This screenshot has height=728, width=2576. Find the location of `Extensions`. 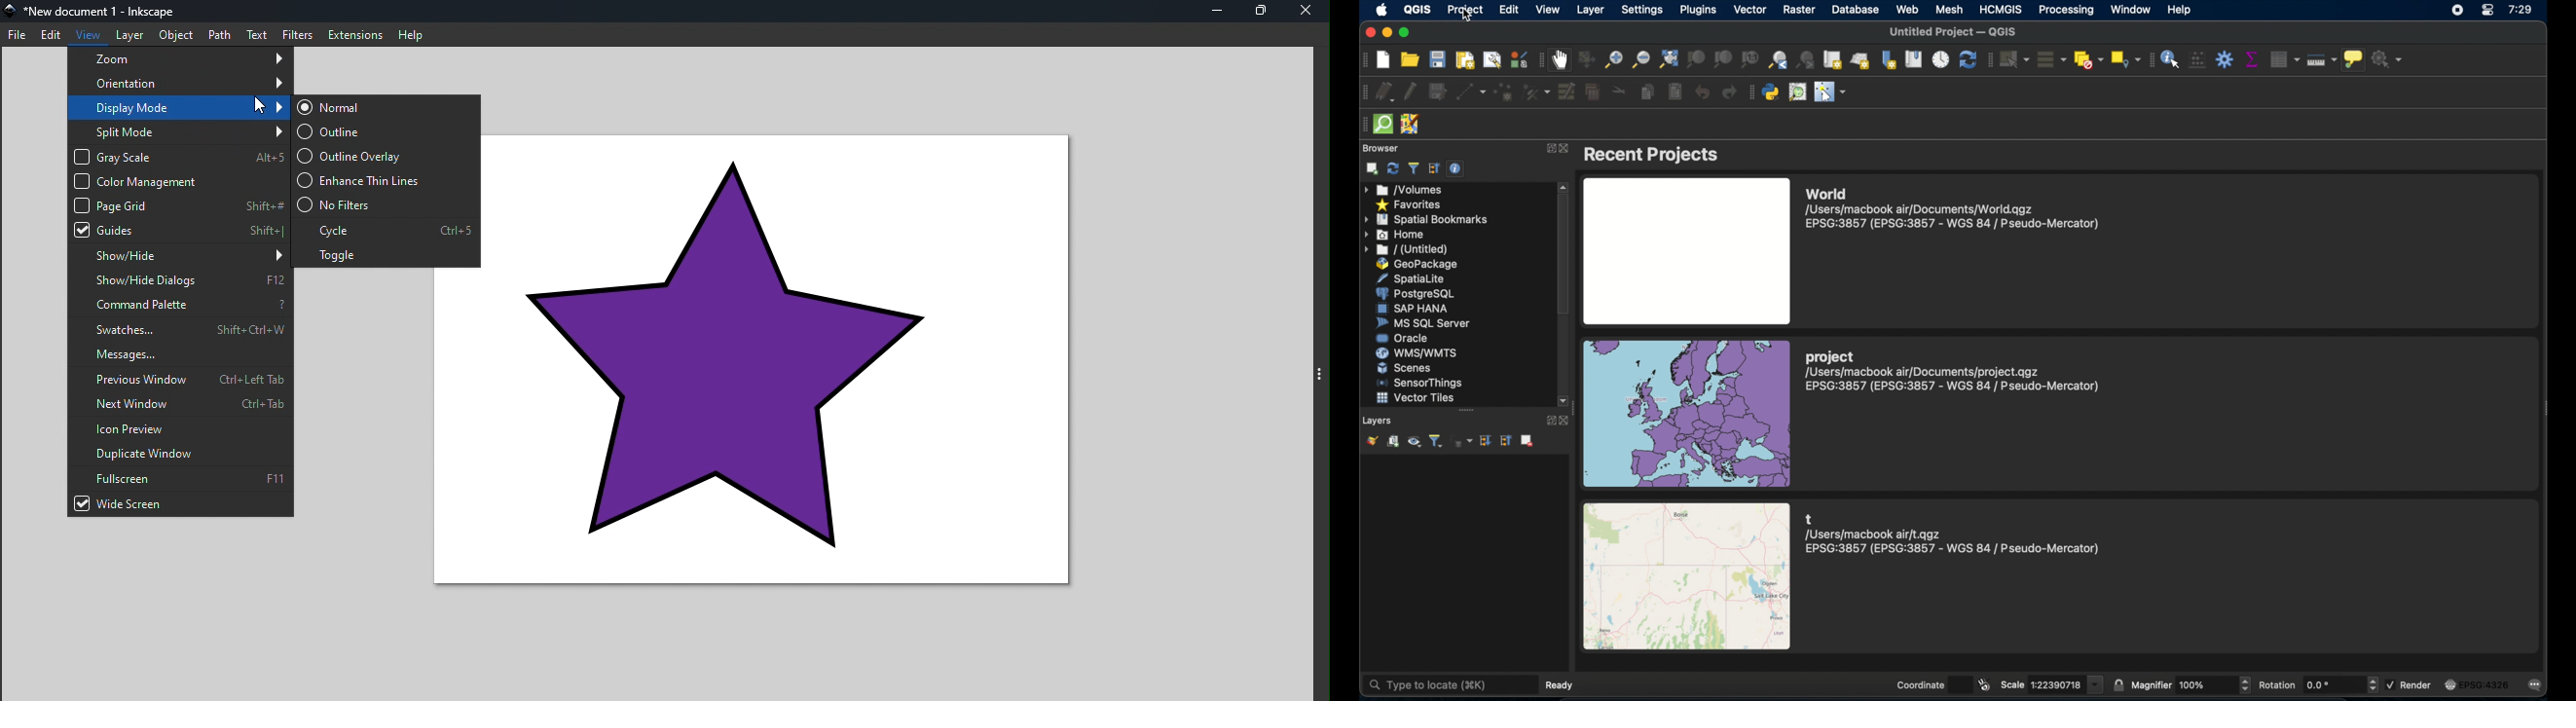

Extensions is located at coordinates (353, 35).